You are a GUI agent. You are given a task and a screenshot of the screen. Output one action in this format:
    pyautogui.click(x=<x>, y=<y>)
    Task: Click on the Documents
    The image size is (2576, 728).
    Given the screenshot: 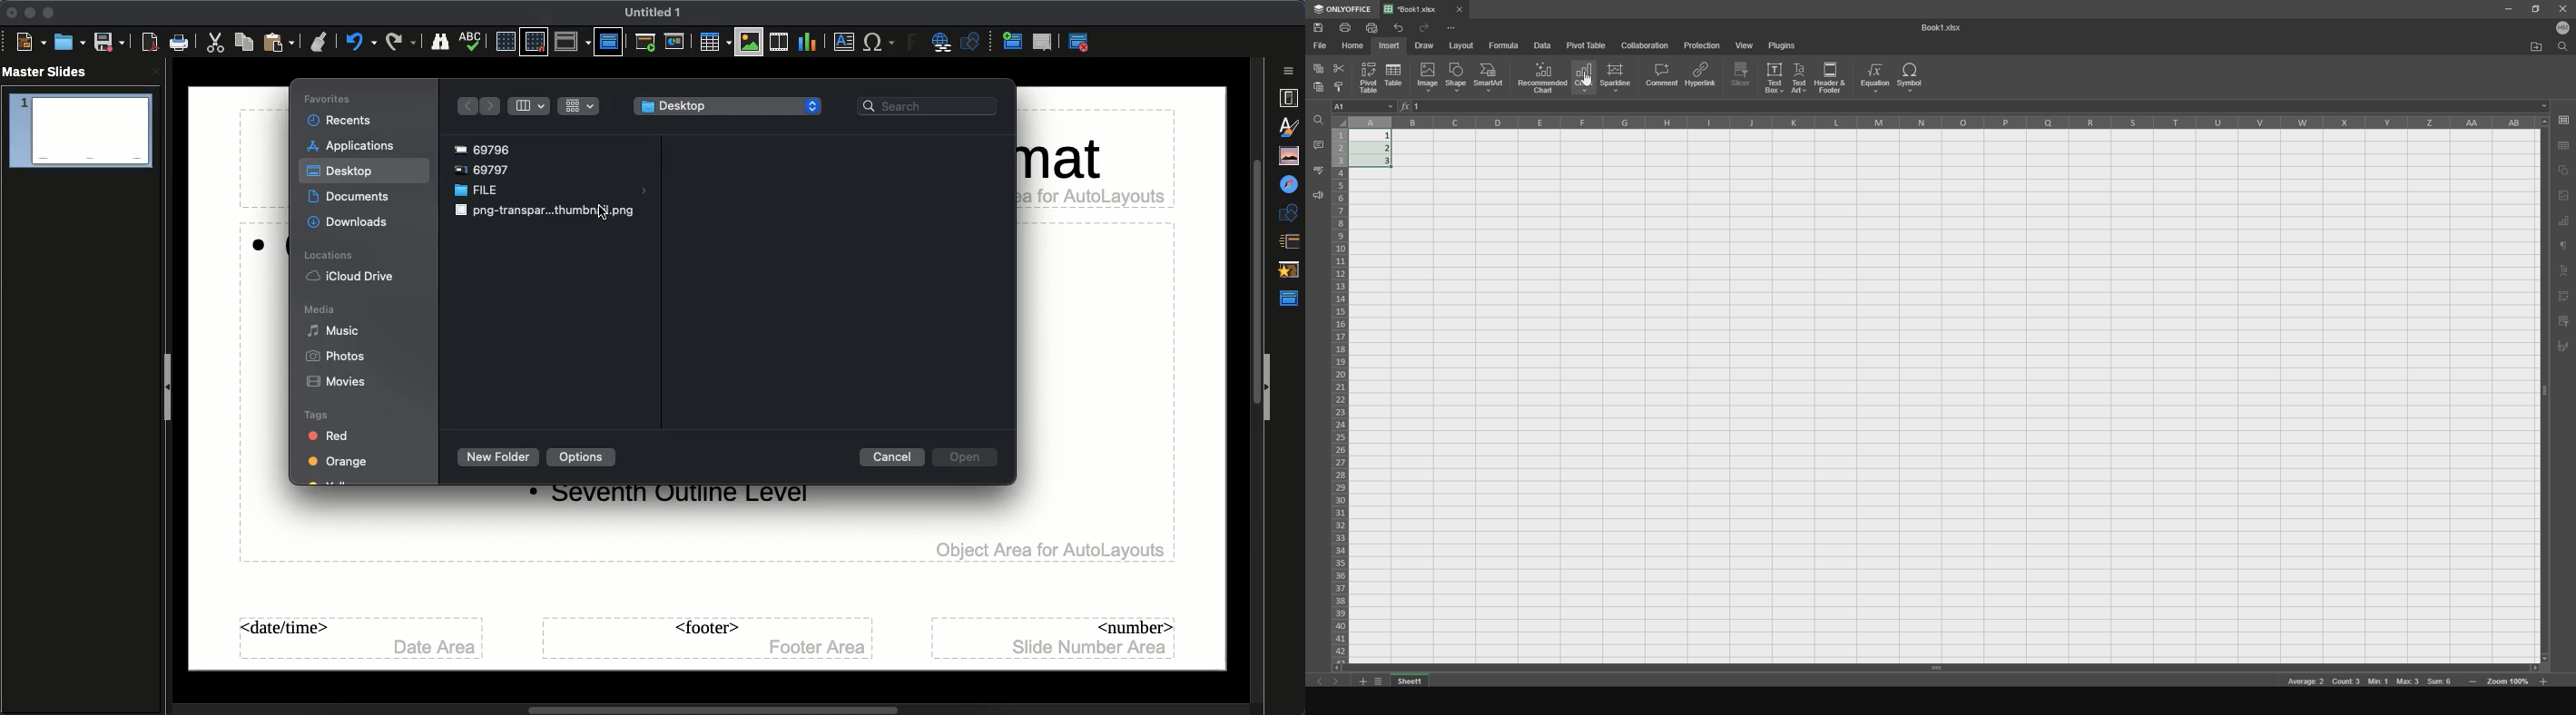 What is the action you would take?
    pyautogui.click(x=351, y=197)
    